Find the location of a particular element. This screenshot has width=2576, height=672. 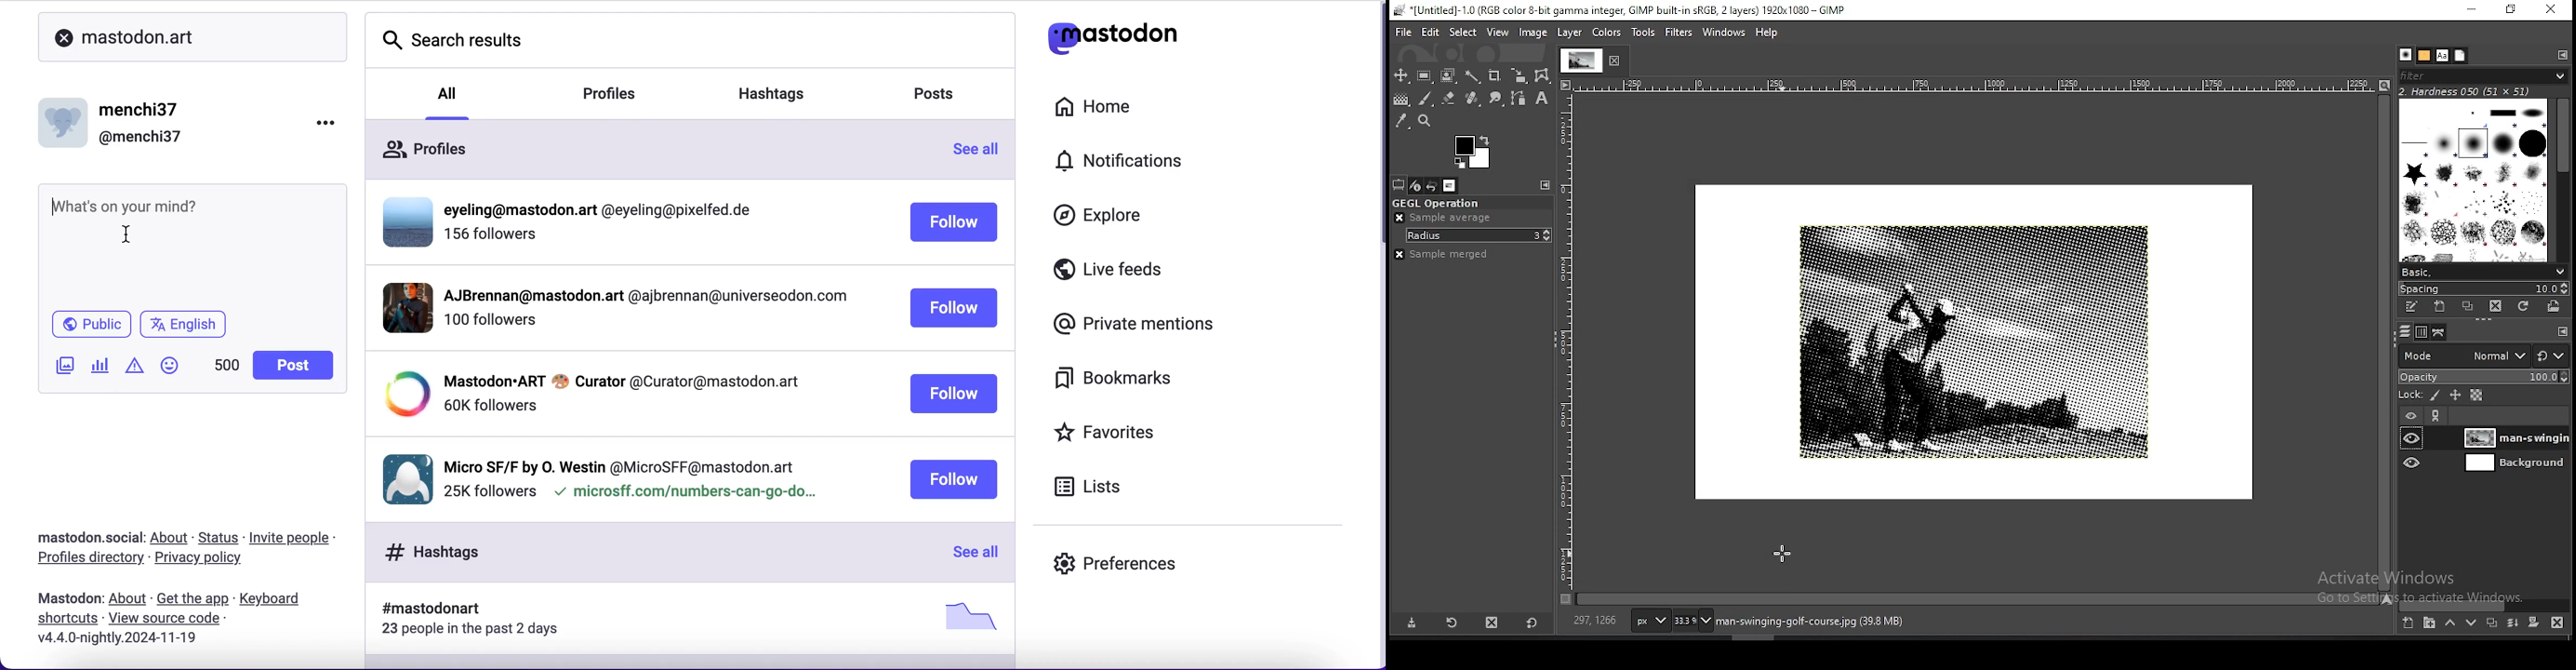

windows is located at coordinates (1724, 33).